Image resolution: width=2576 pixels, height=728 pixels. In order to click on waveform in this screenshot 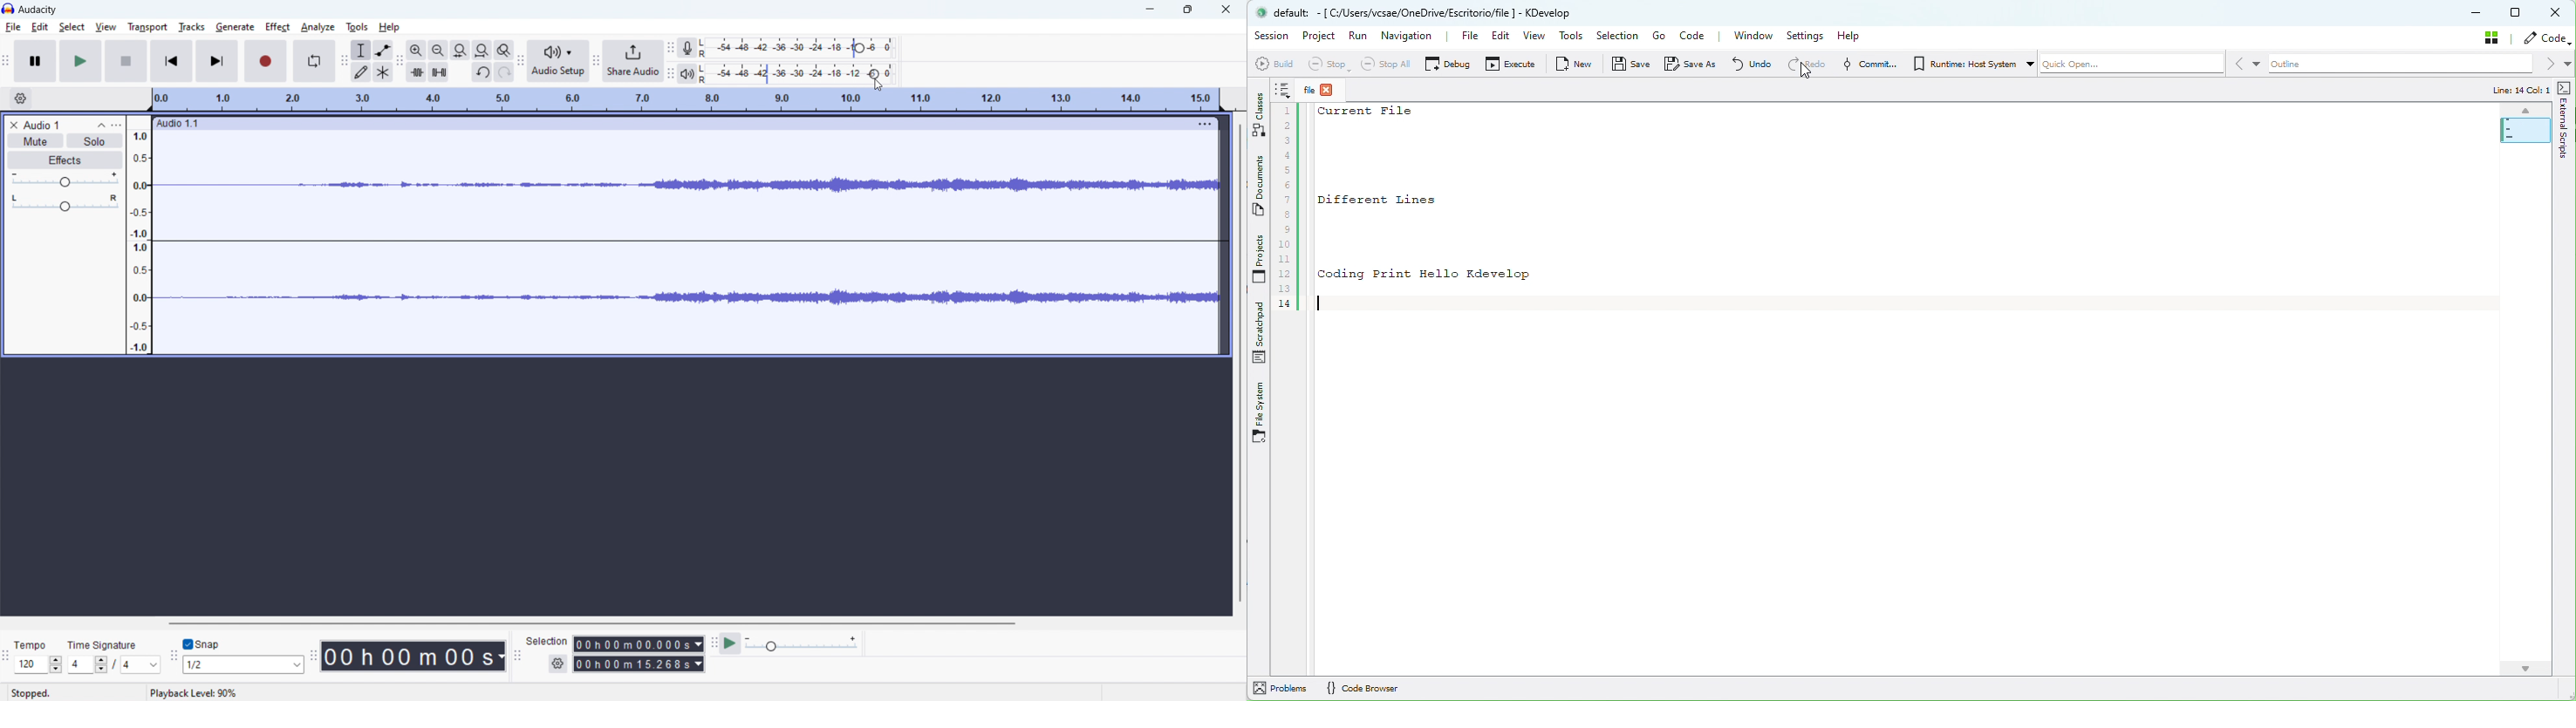, I will do `click(687, 186)`.